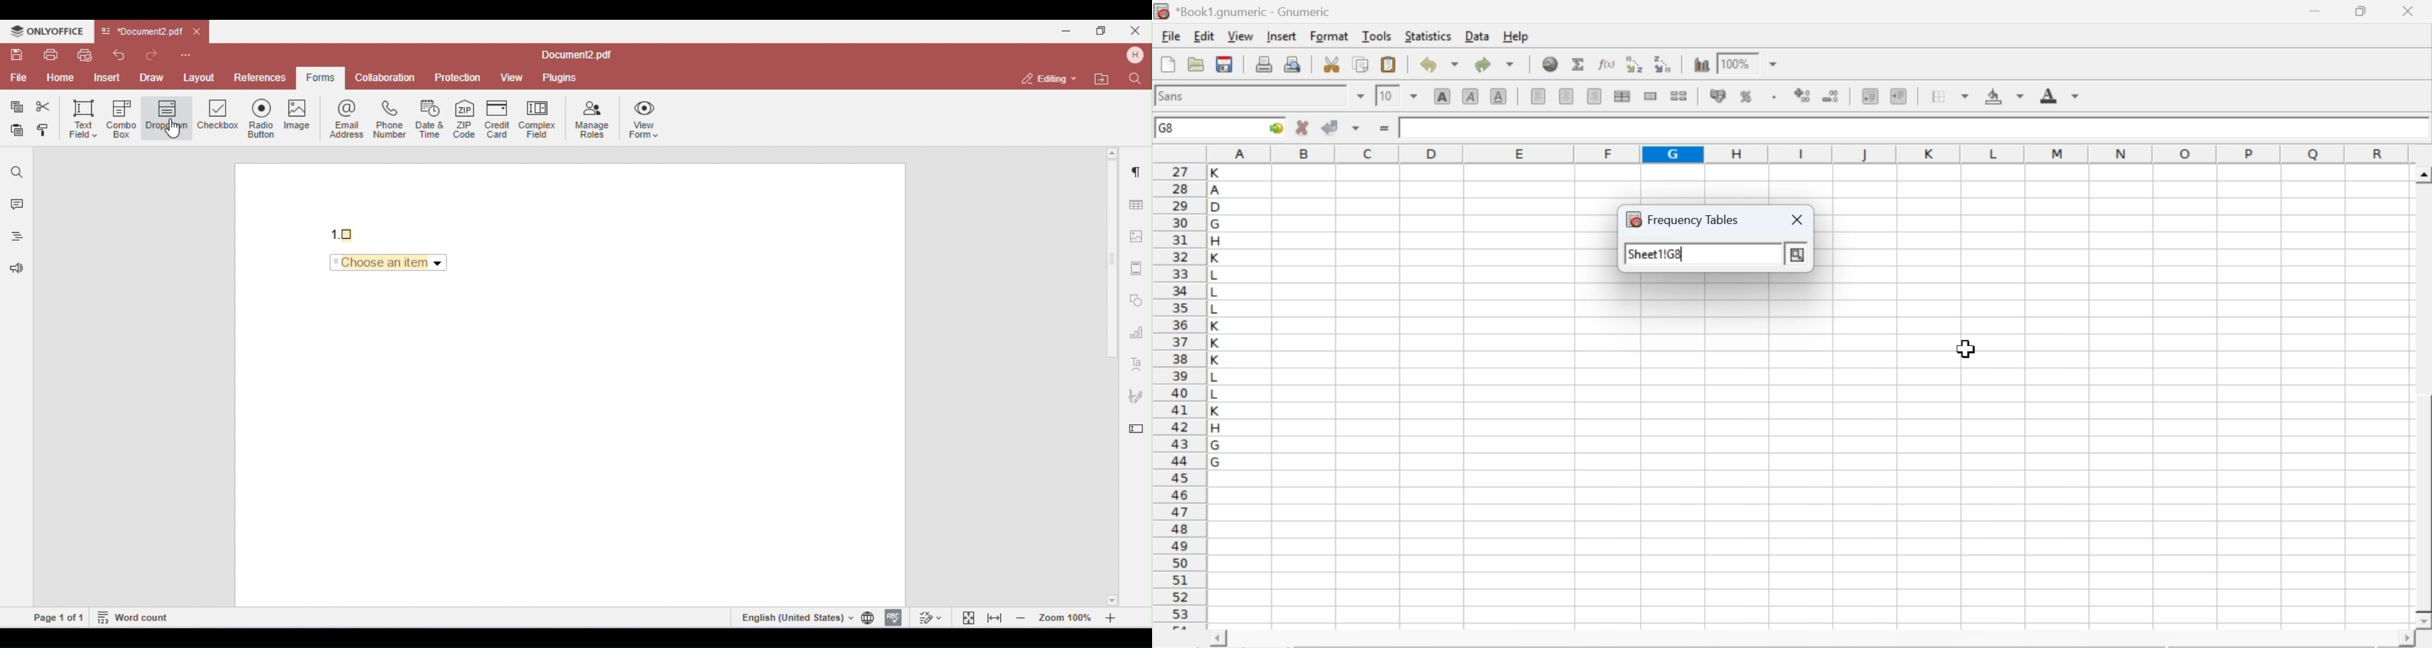  I want to click on cursor, so click(1963, 347).